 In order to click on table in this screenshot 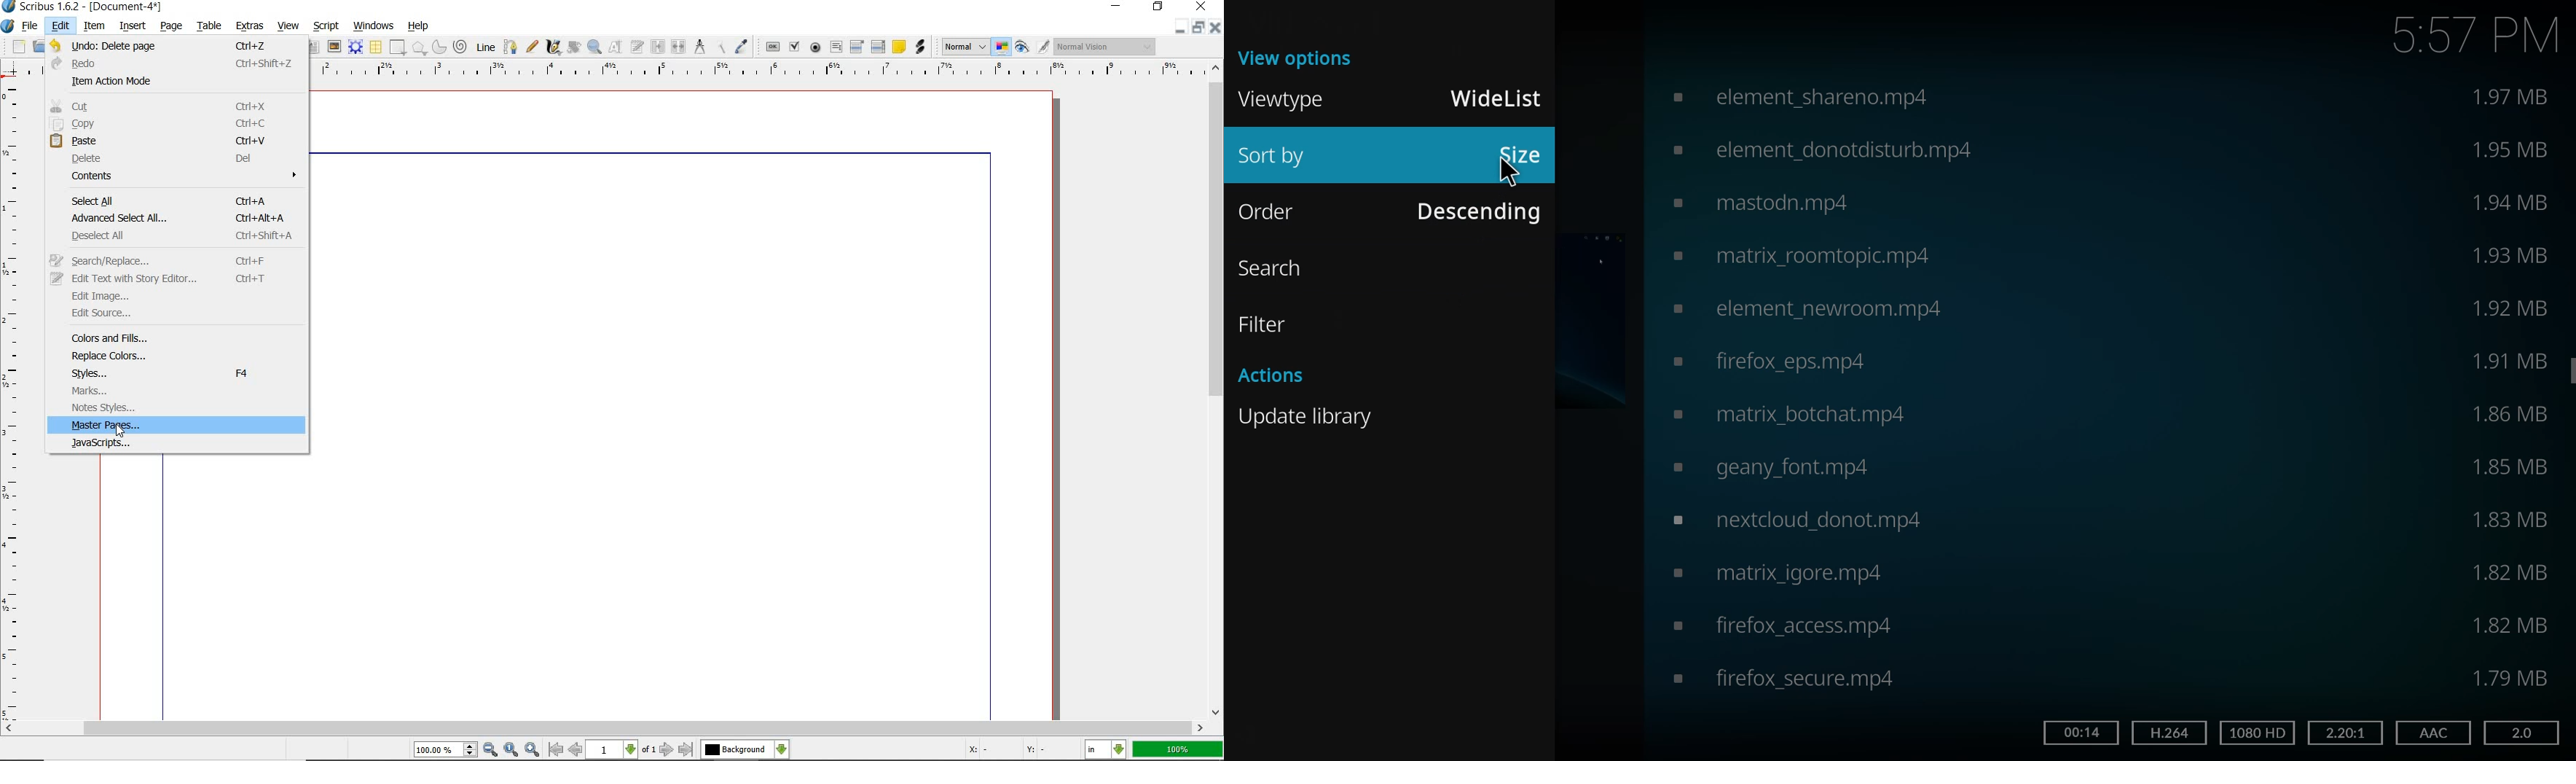, I will do `click(207, 26)`.